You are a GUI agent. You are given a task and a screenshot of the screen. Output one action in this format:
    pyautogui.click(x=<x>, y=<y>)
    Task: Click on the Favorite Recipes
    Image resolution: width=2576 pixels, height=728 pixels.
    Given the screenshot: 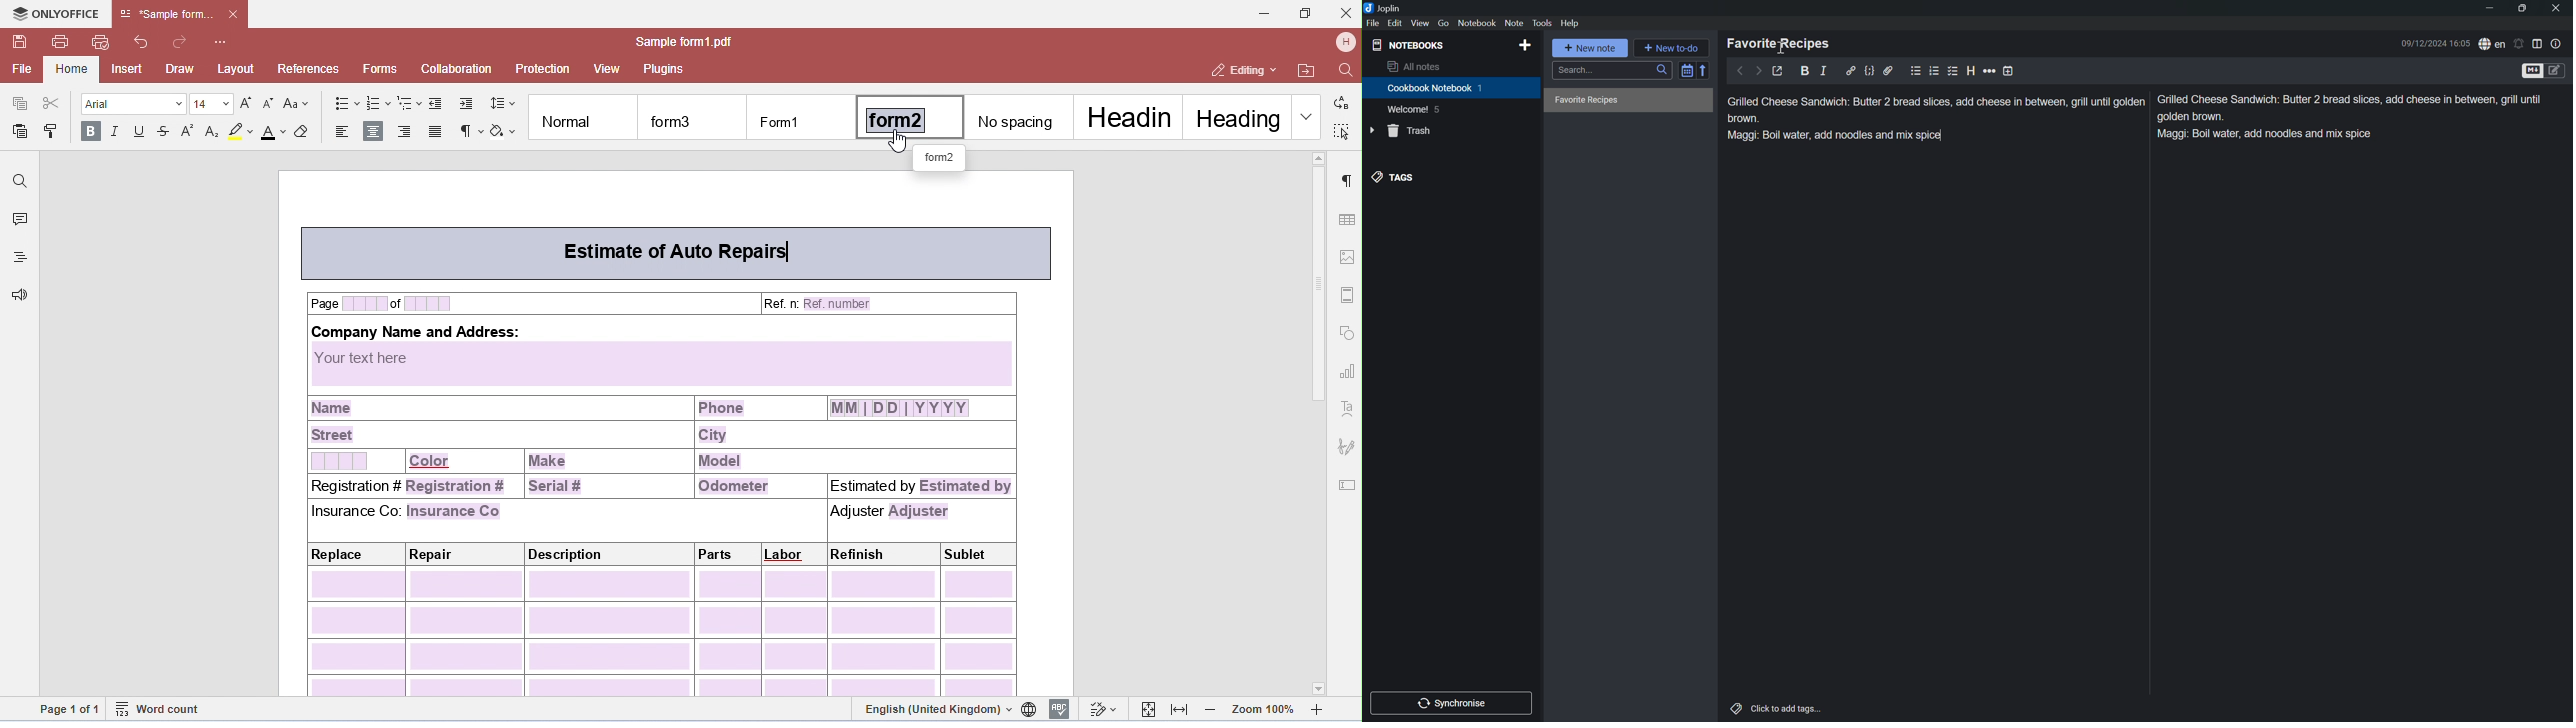 What is the action you would take?
    pyautogui.click(x=1780, y=44)
    